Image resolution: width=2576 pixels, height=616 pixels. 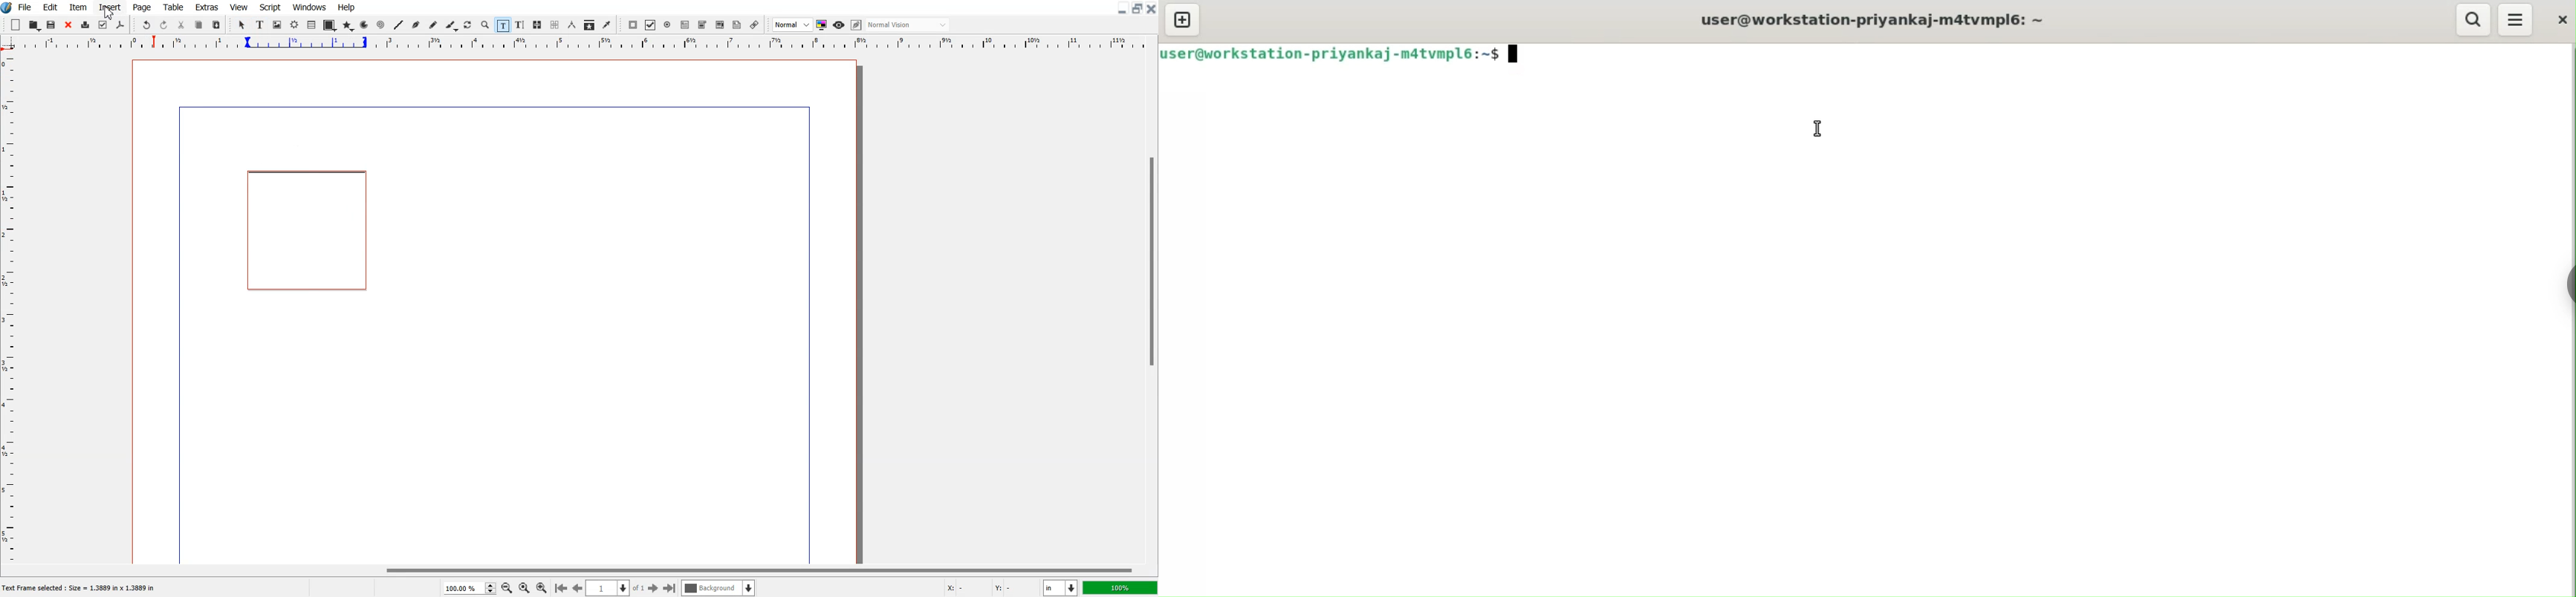 What do you see at coordinates (310, 7) in the screenshot?
I see `Windows` at bounding box center [310, 7].